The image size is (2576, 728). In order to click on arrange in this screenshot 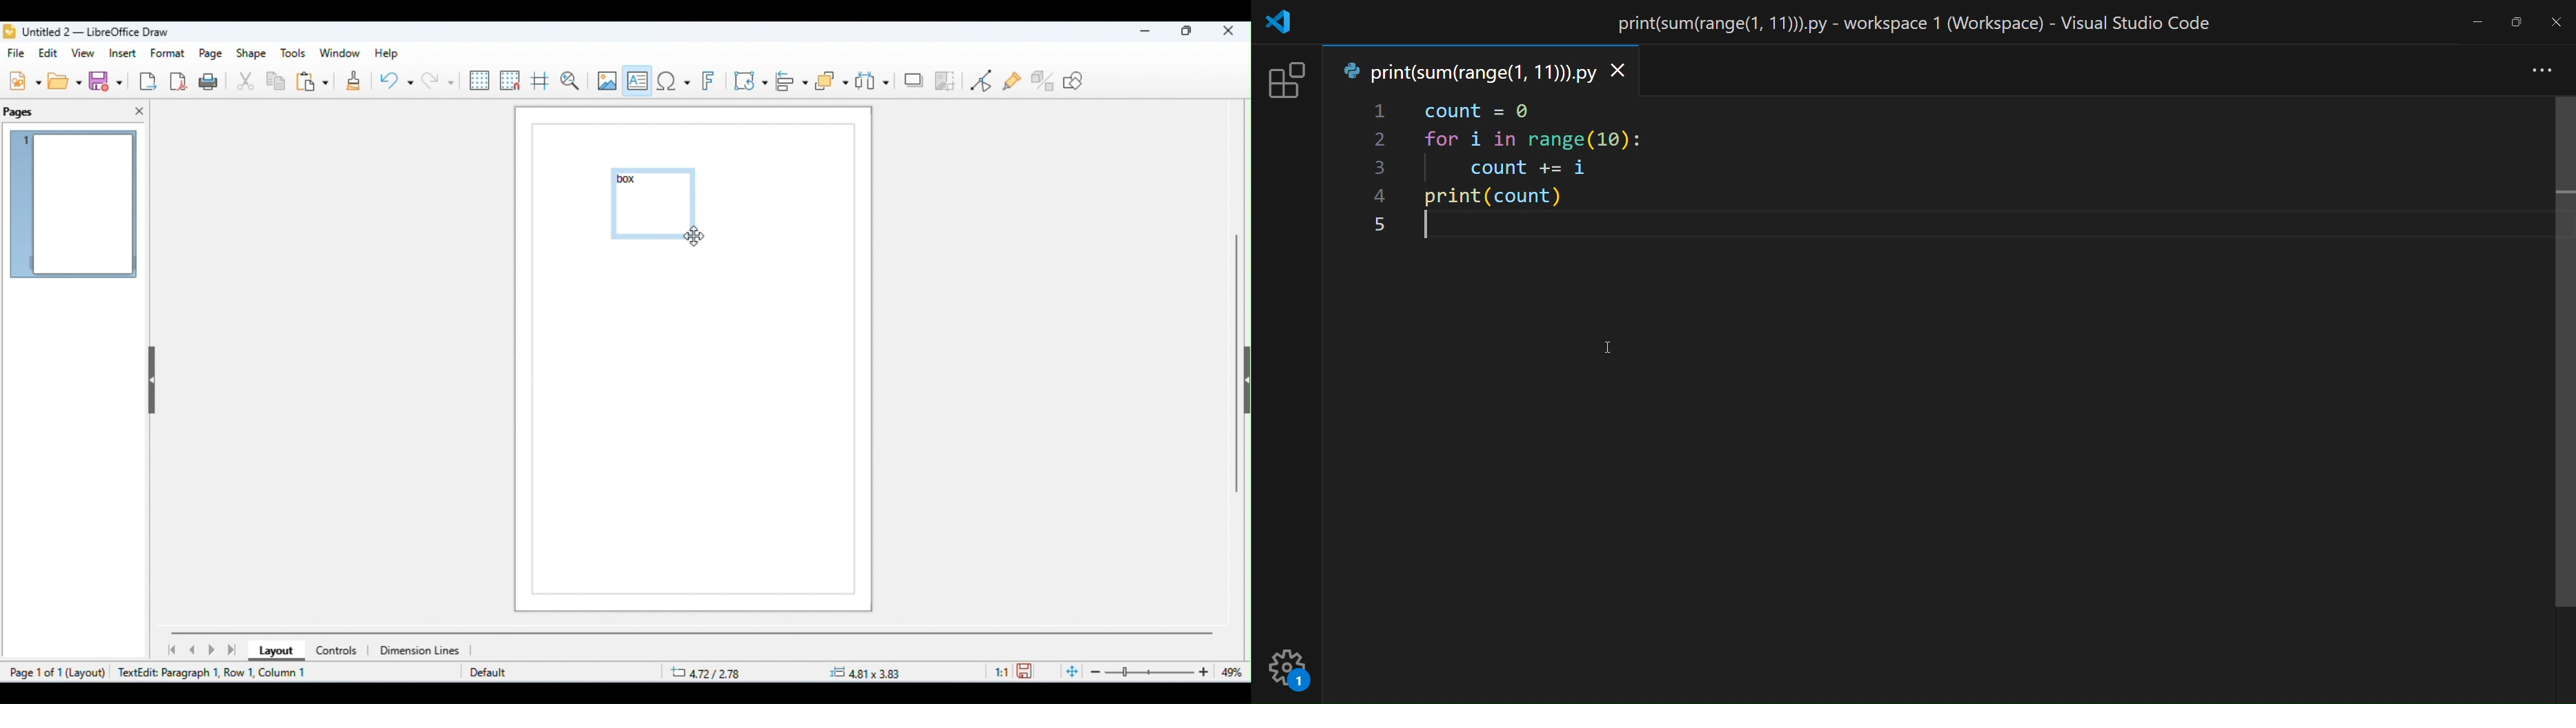, I will do `click(832, 81)`.